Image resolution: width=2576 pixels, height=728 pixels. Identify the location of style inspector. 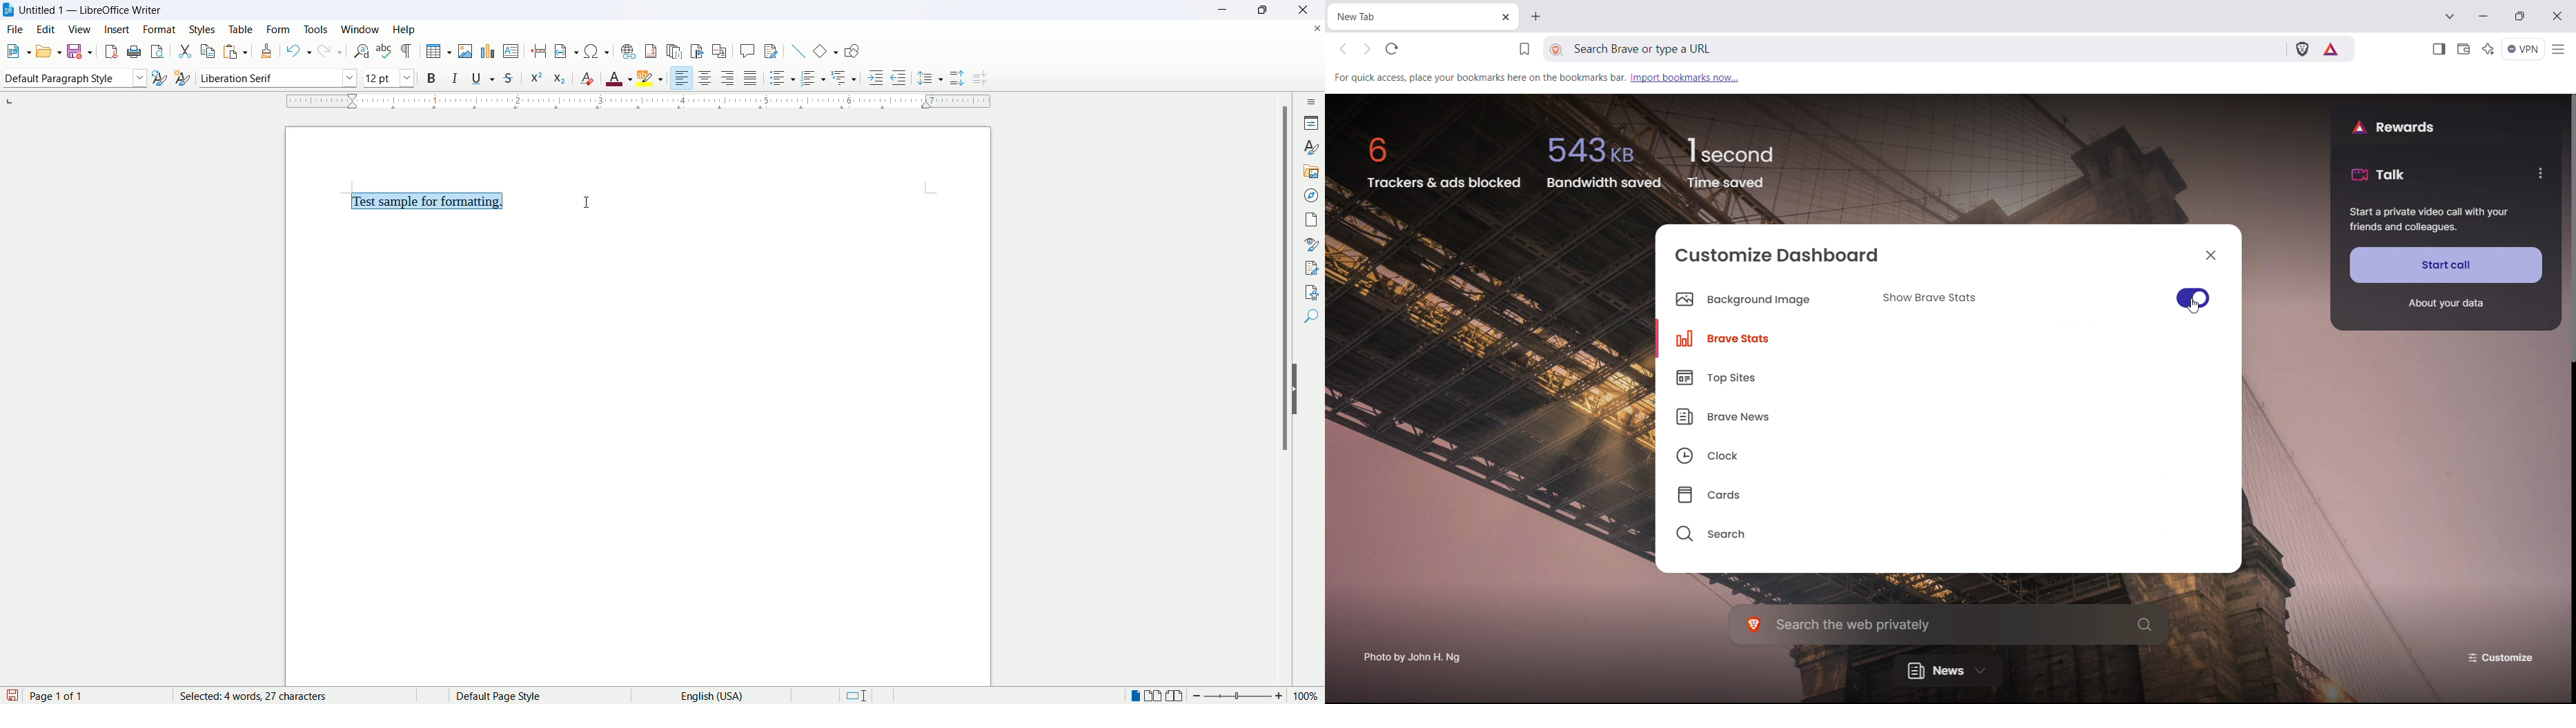
(1311, 244).